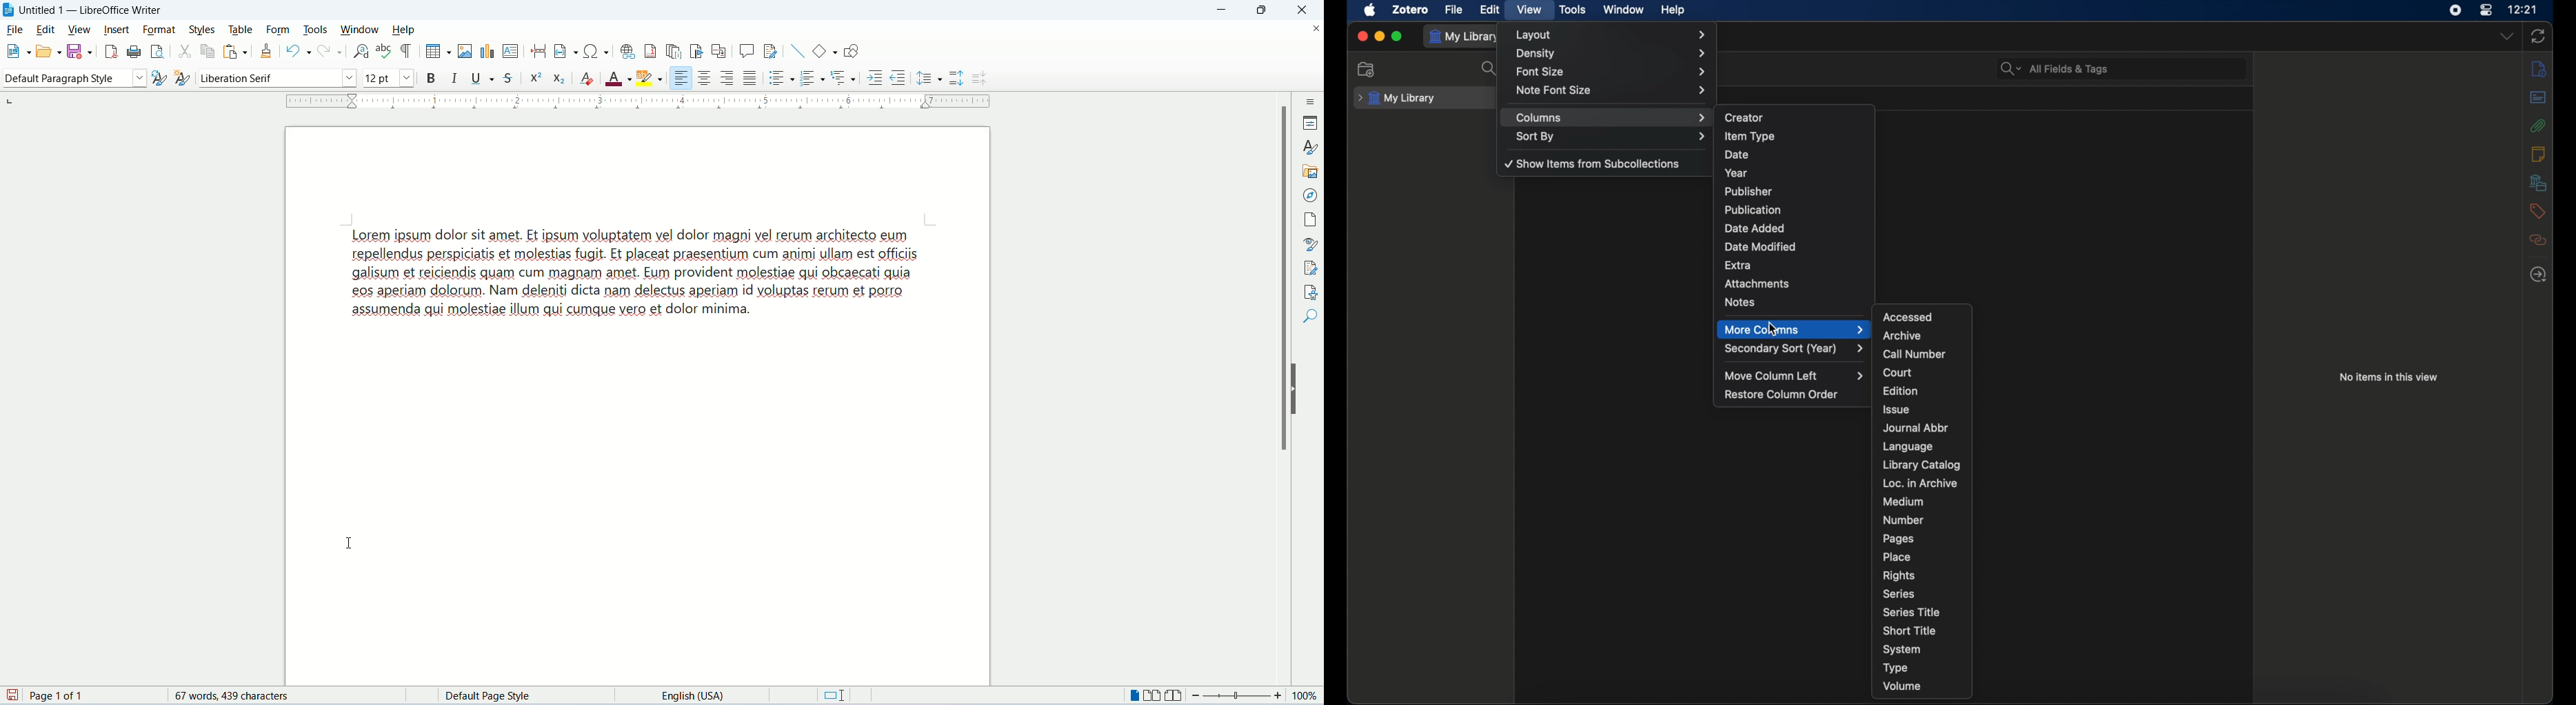  What do you see at coordinates (78, 28) in the screenshot?
I see `view` at bounding box center [78, 28].